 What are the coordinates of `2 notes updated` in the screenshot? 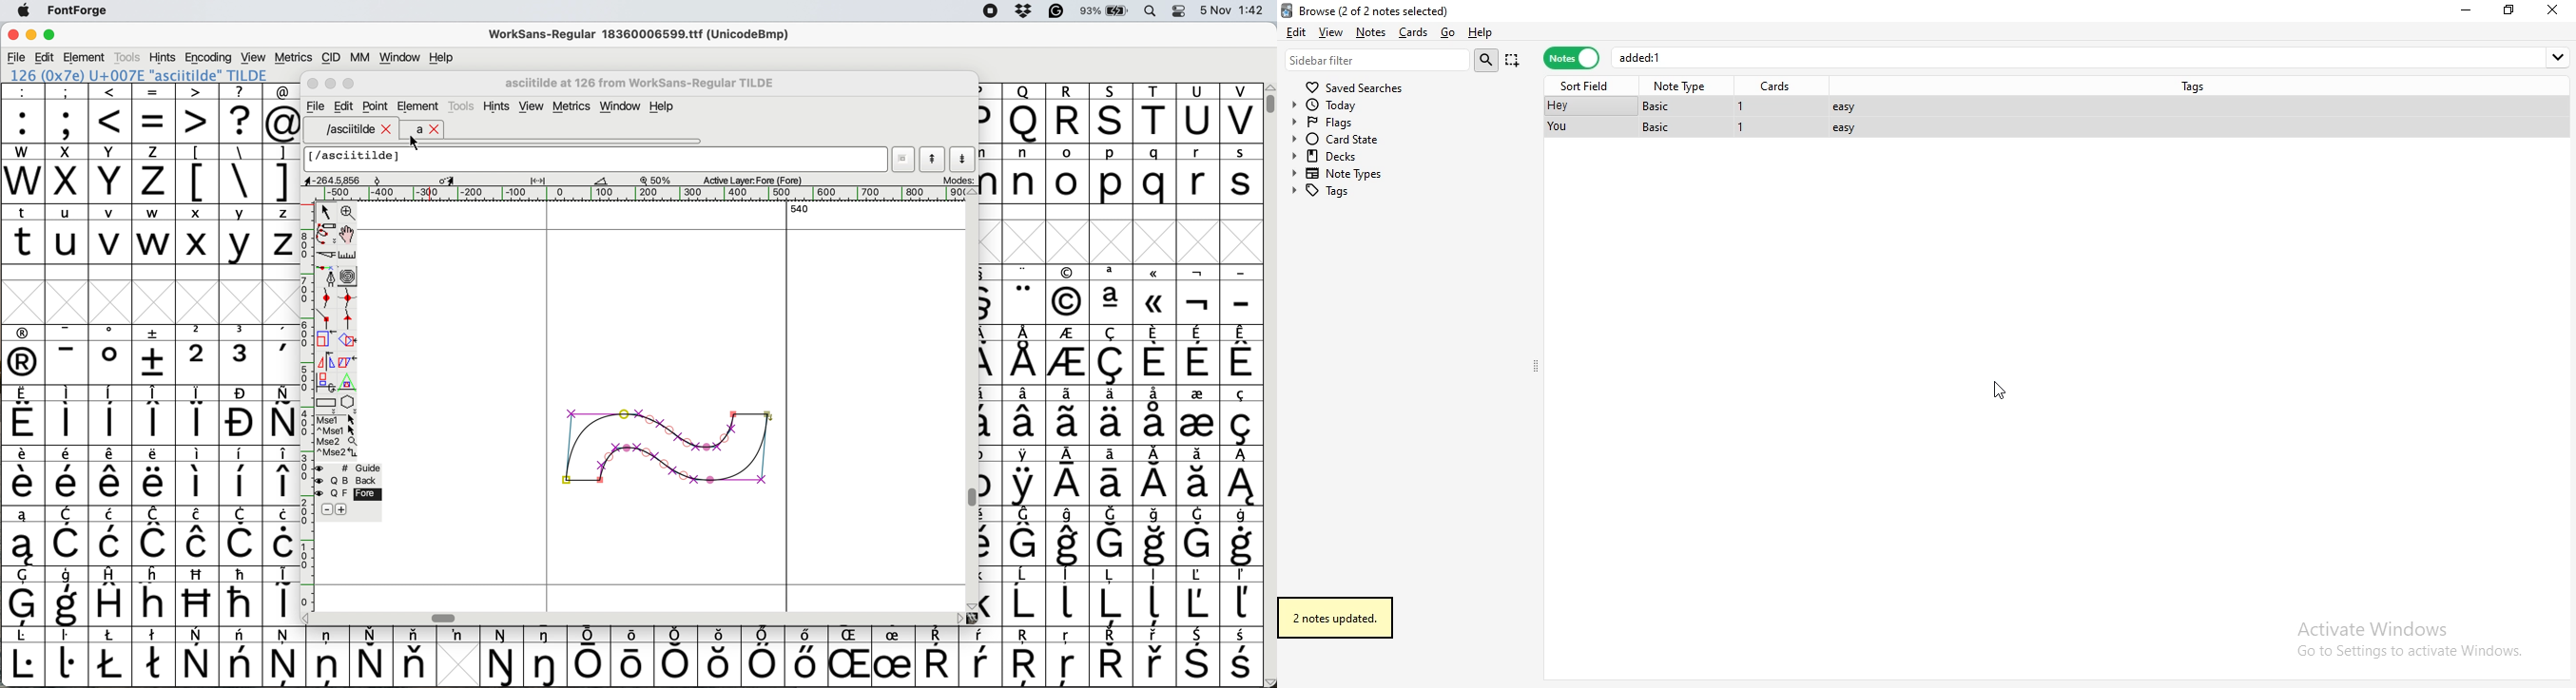 It's located at (1349, 618).